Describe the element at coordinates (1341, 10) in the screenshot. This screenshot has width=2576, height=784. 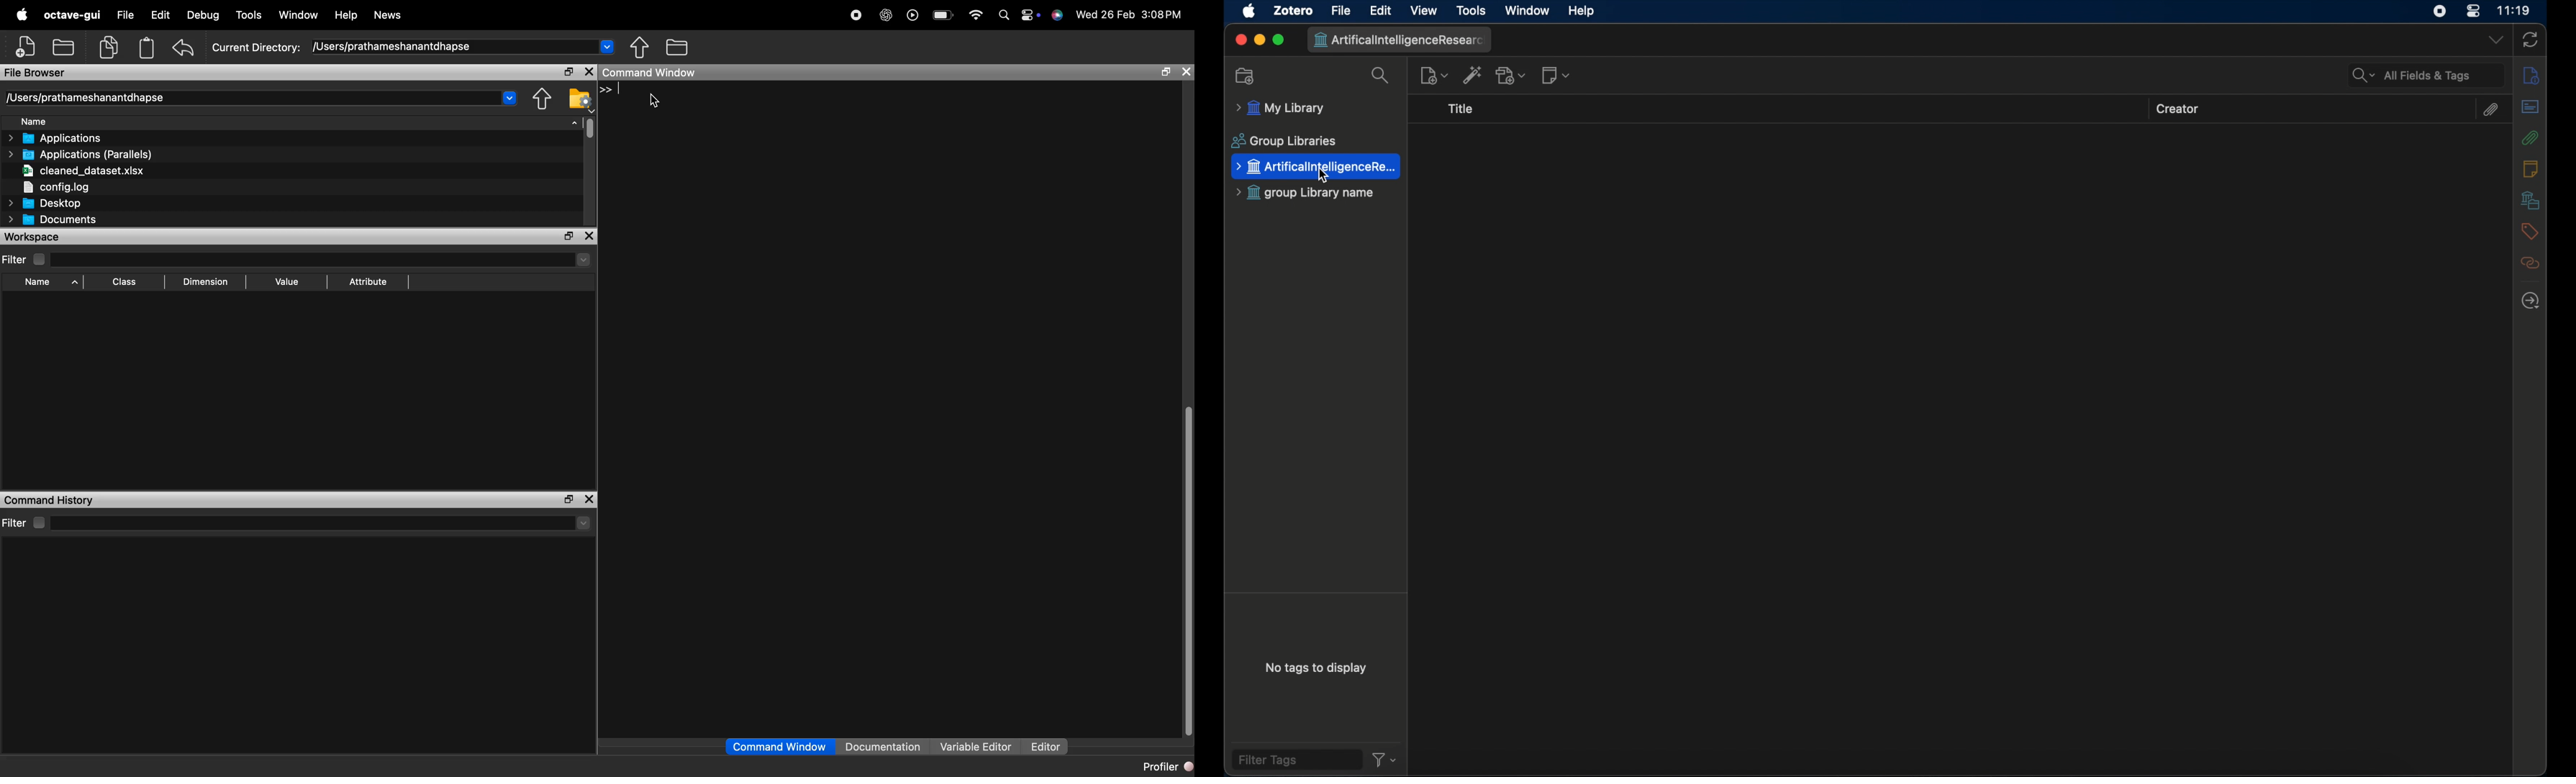
I see `file` at that location.